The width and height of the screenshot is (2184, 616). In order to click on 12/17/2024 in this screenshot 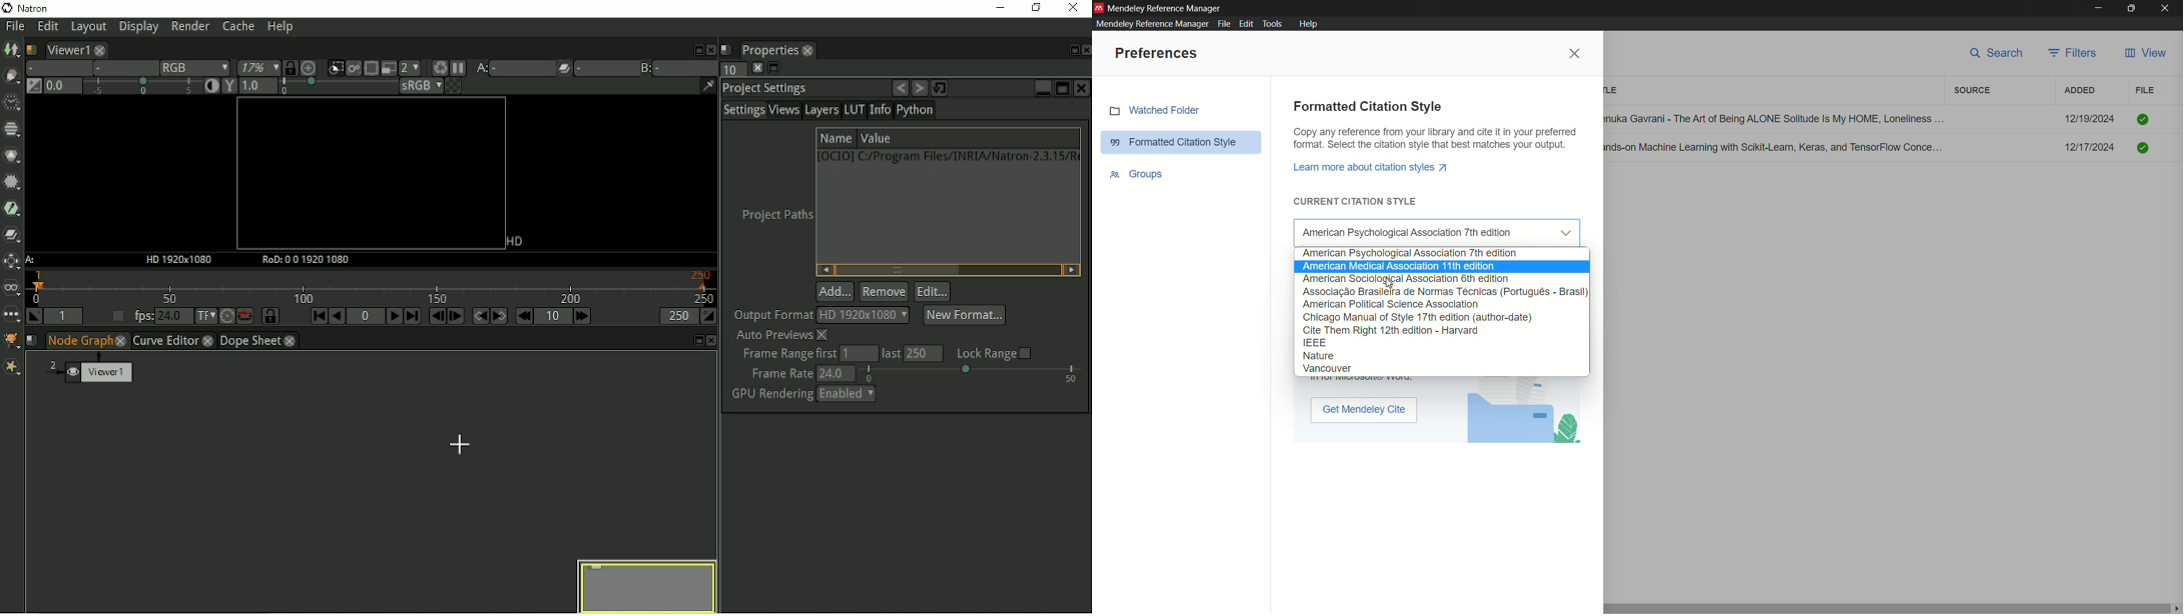, I will do `click(2090, 147)`.